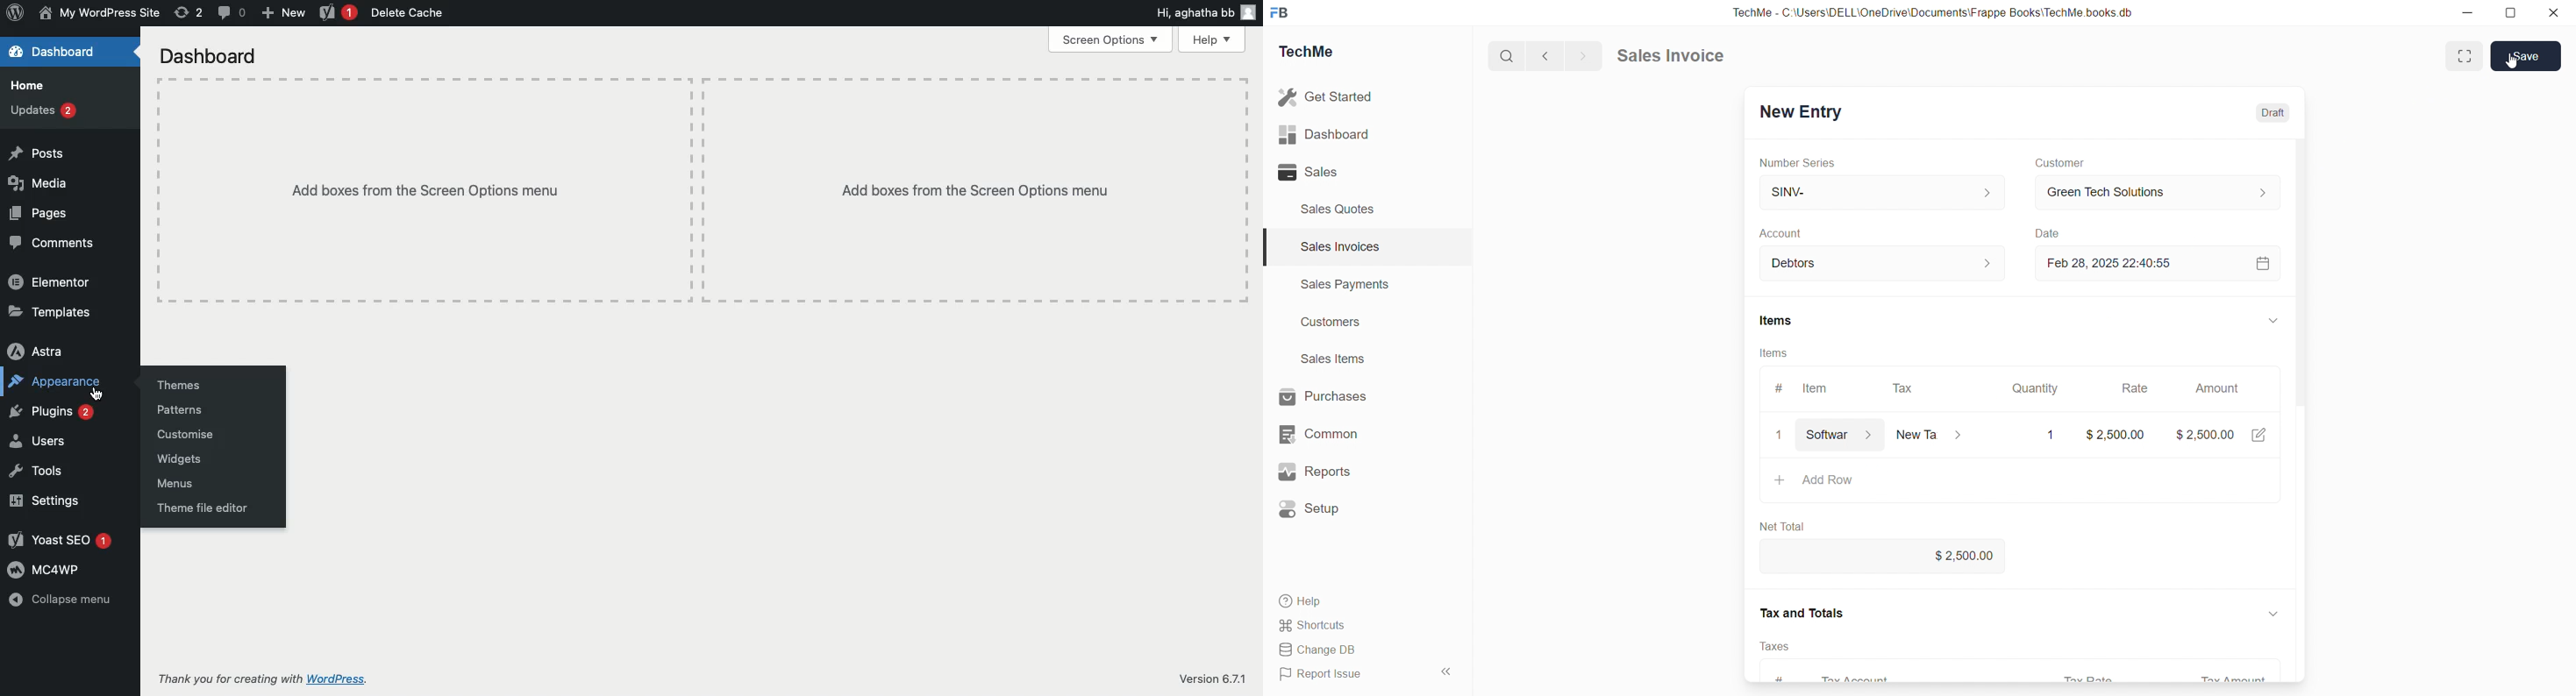 This screenshot has width=2576, height=700. I want to click on Account, so click(1788, 233).